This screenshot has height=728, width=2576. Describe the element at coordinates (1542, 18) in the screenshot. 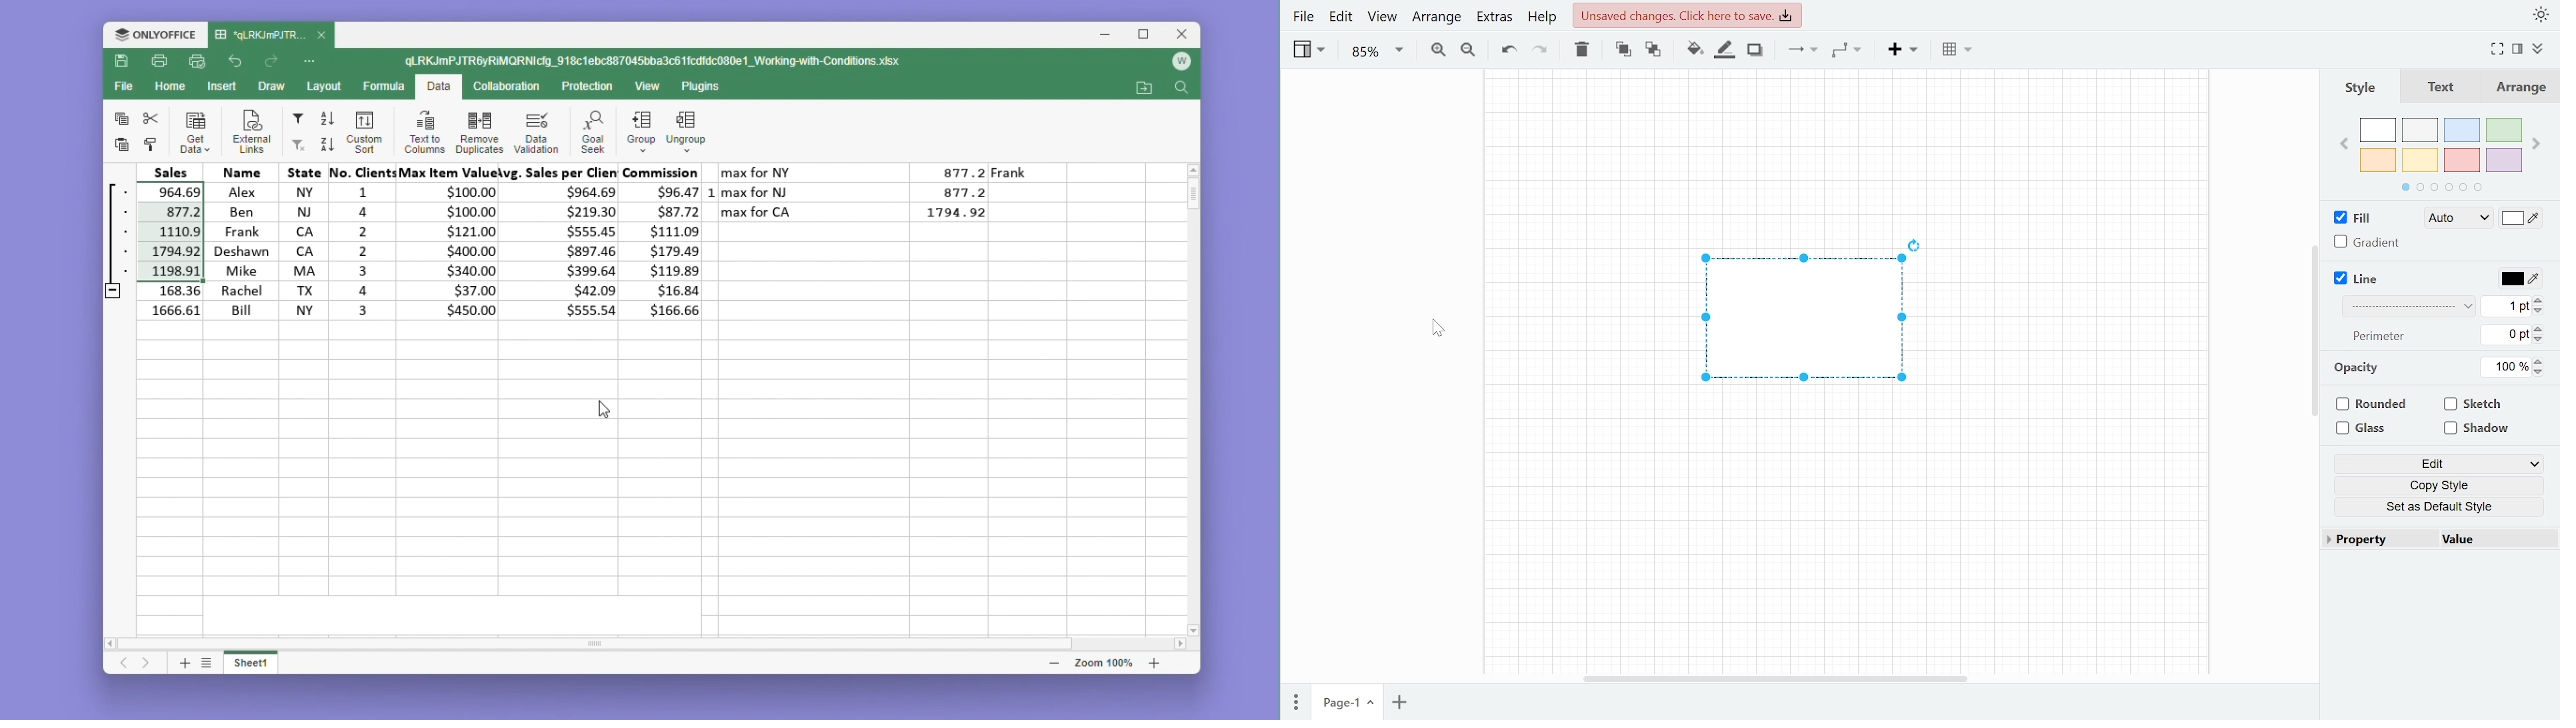

I see `Help` at that location.